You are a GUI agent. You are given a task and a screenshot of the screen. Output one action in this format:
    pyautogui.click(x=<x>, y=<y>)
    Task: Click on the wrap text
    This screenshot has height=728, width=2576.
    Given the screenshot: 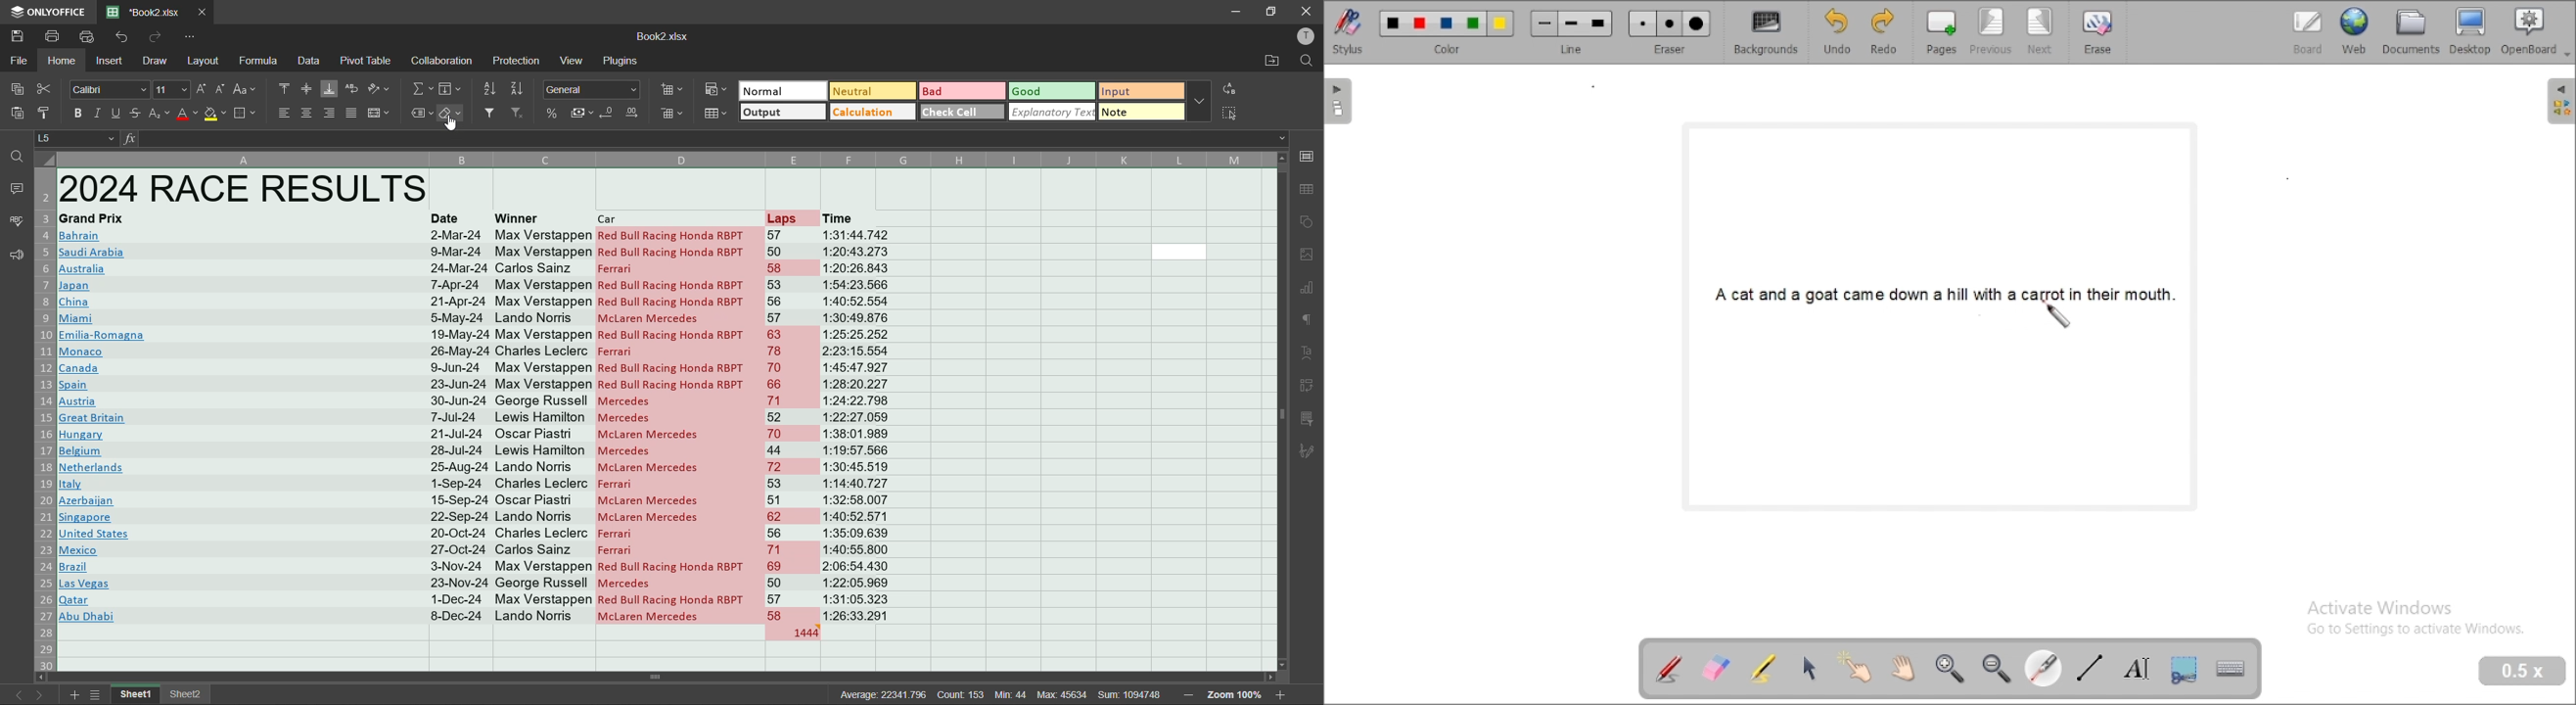 What is the action you would take?
    pyautogui.click(x=350, y=90)
    